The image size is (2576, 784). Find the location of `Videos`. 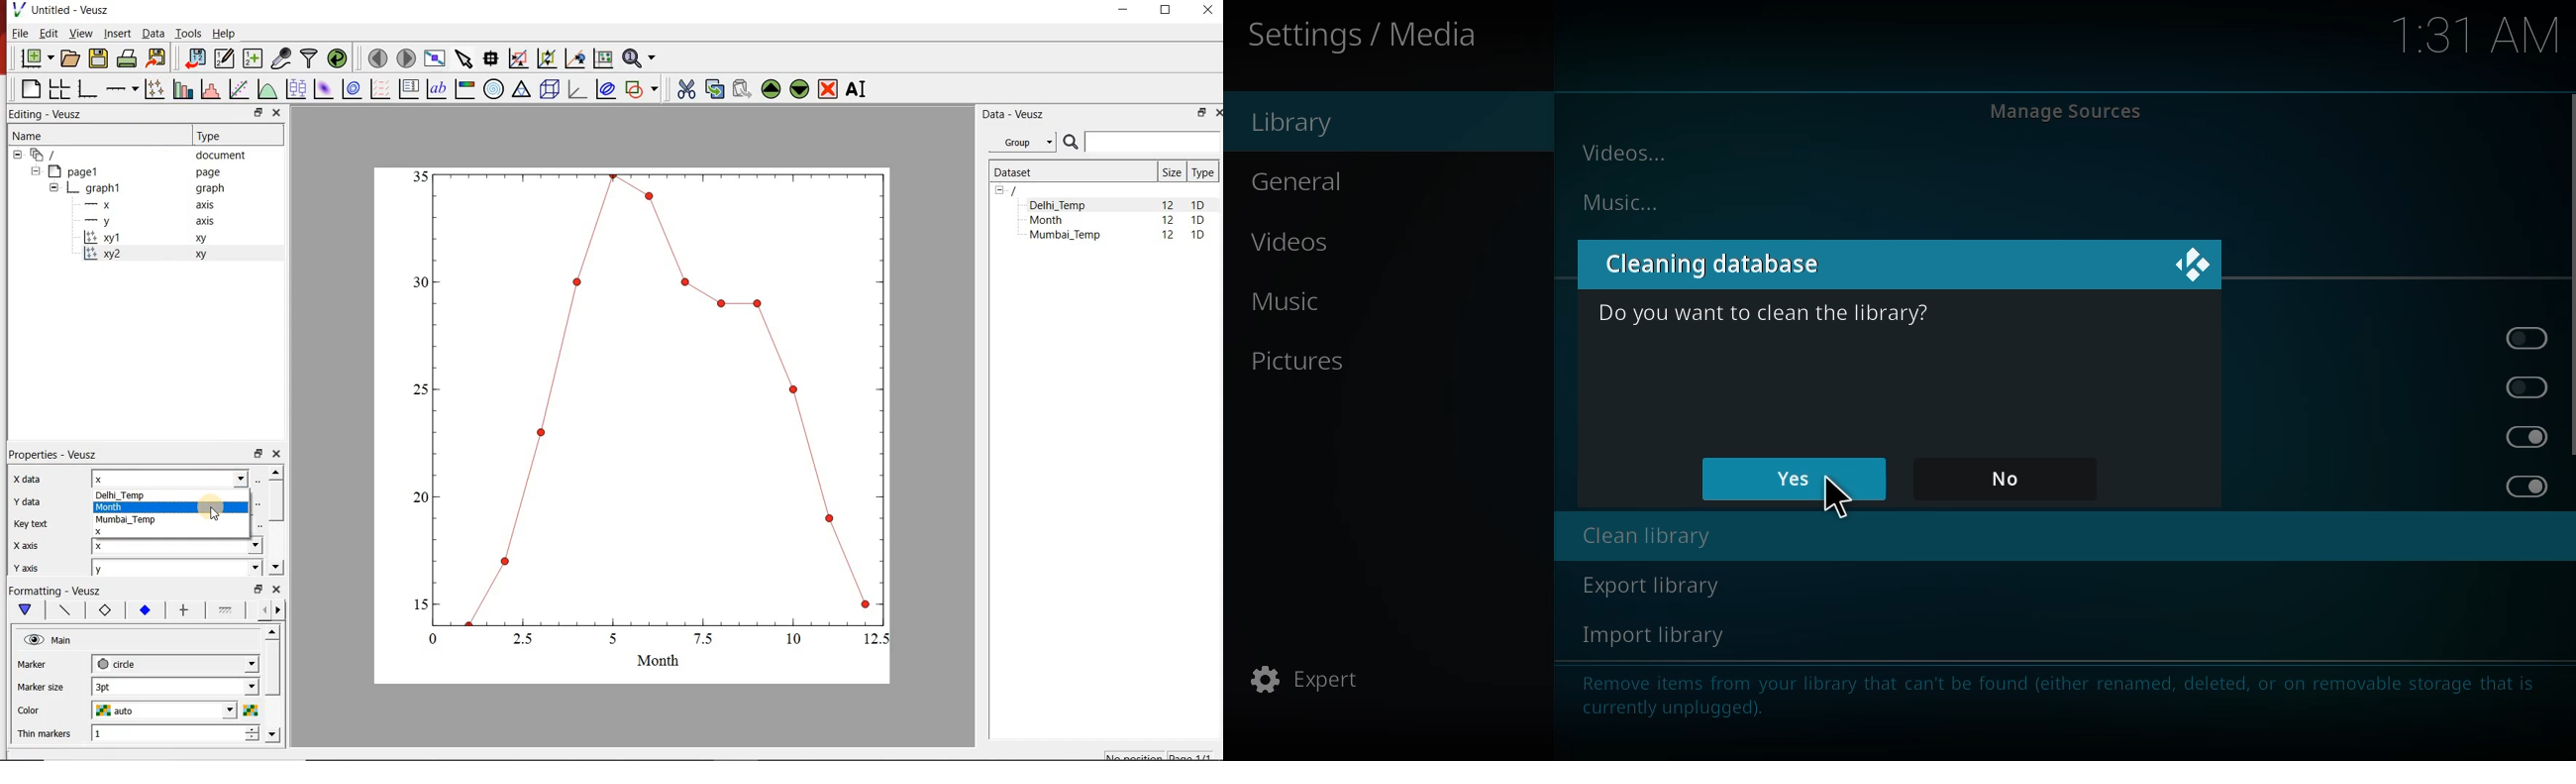

Videos is located at coordinates (1288, 243).